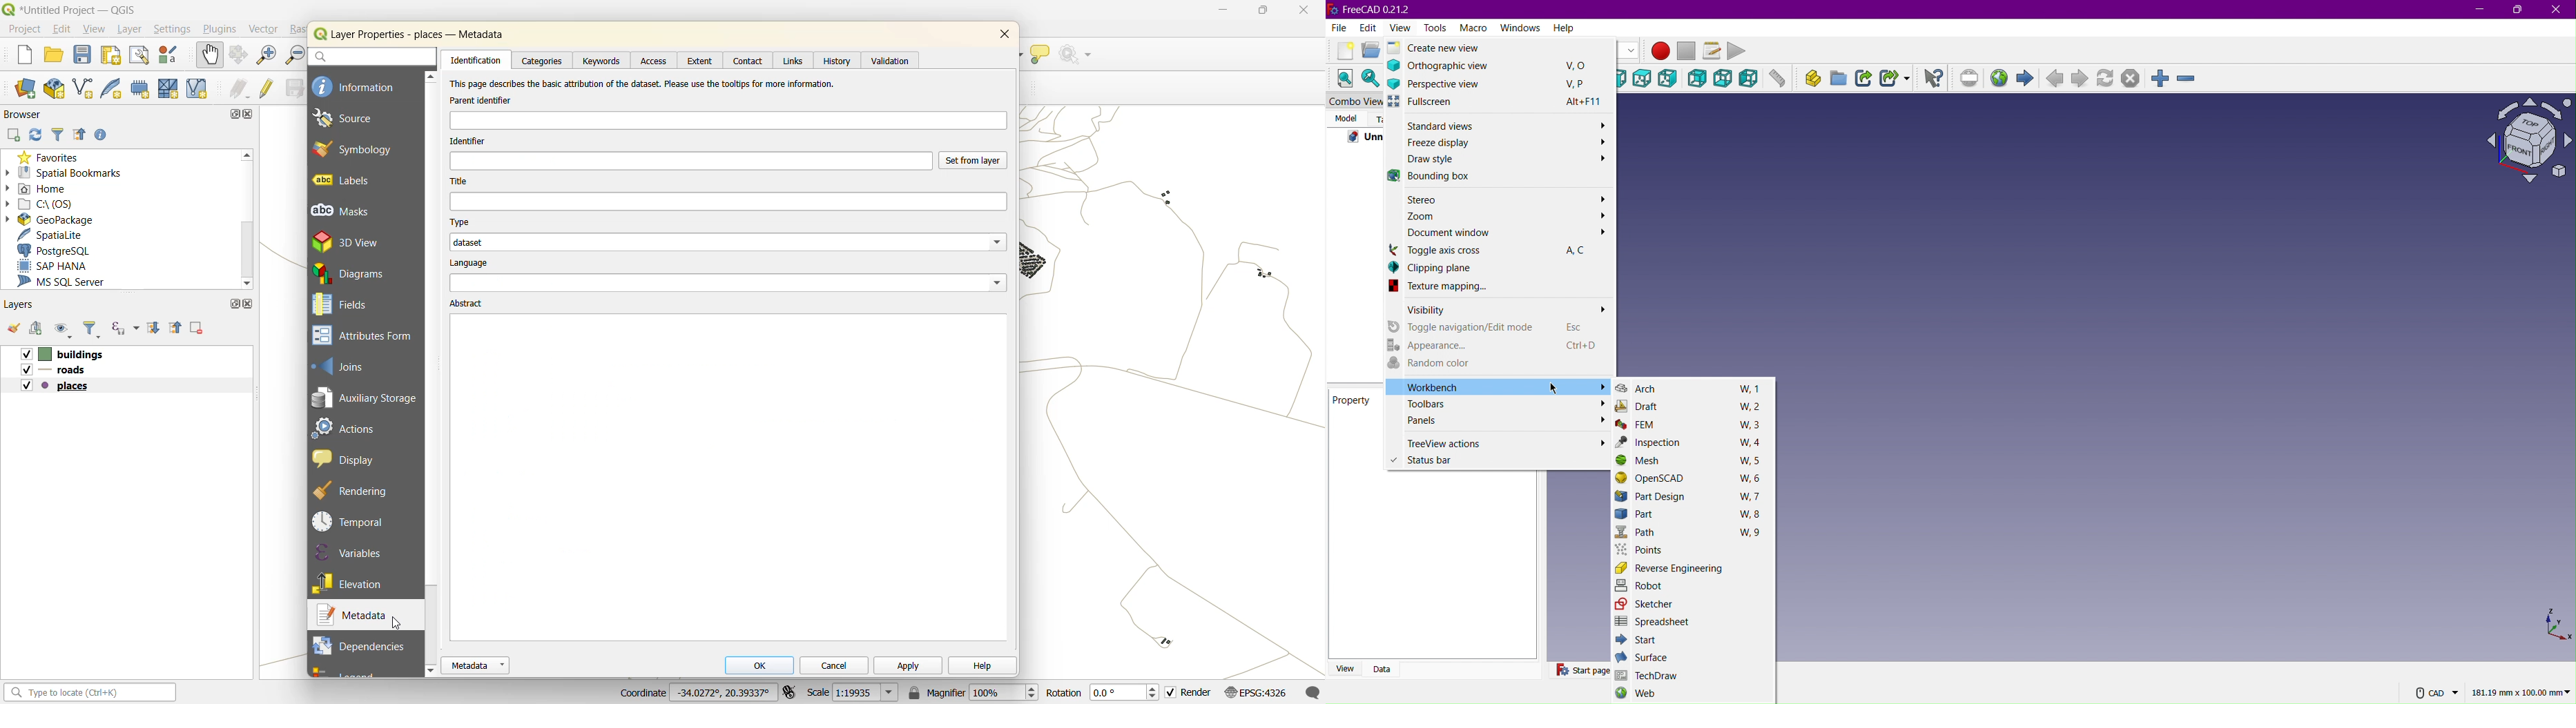 This screenshot has height=728, width=2576. Describe the element at coordinates (104, 135) in the screenshot. I see `enable properties` at that location.